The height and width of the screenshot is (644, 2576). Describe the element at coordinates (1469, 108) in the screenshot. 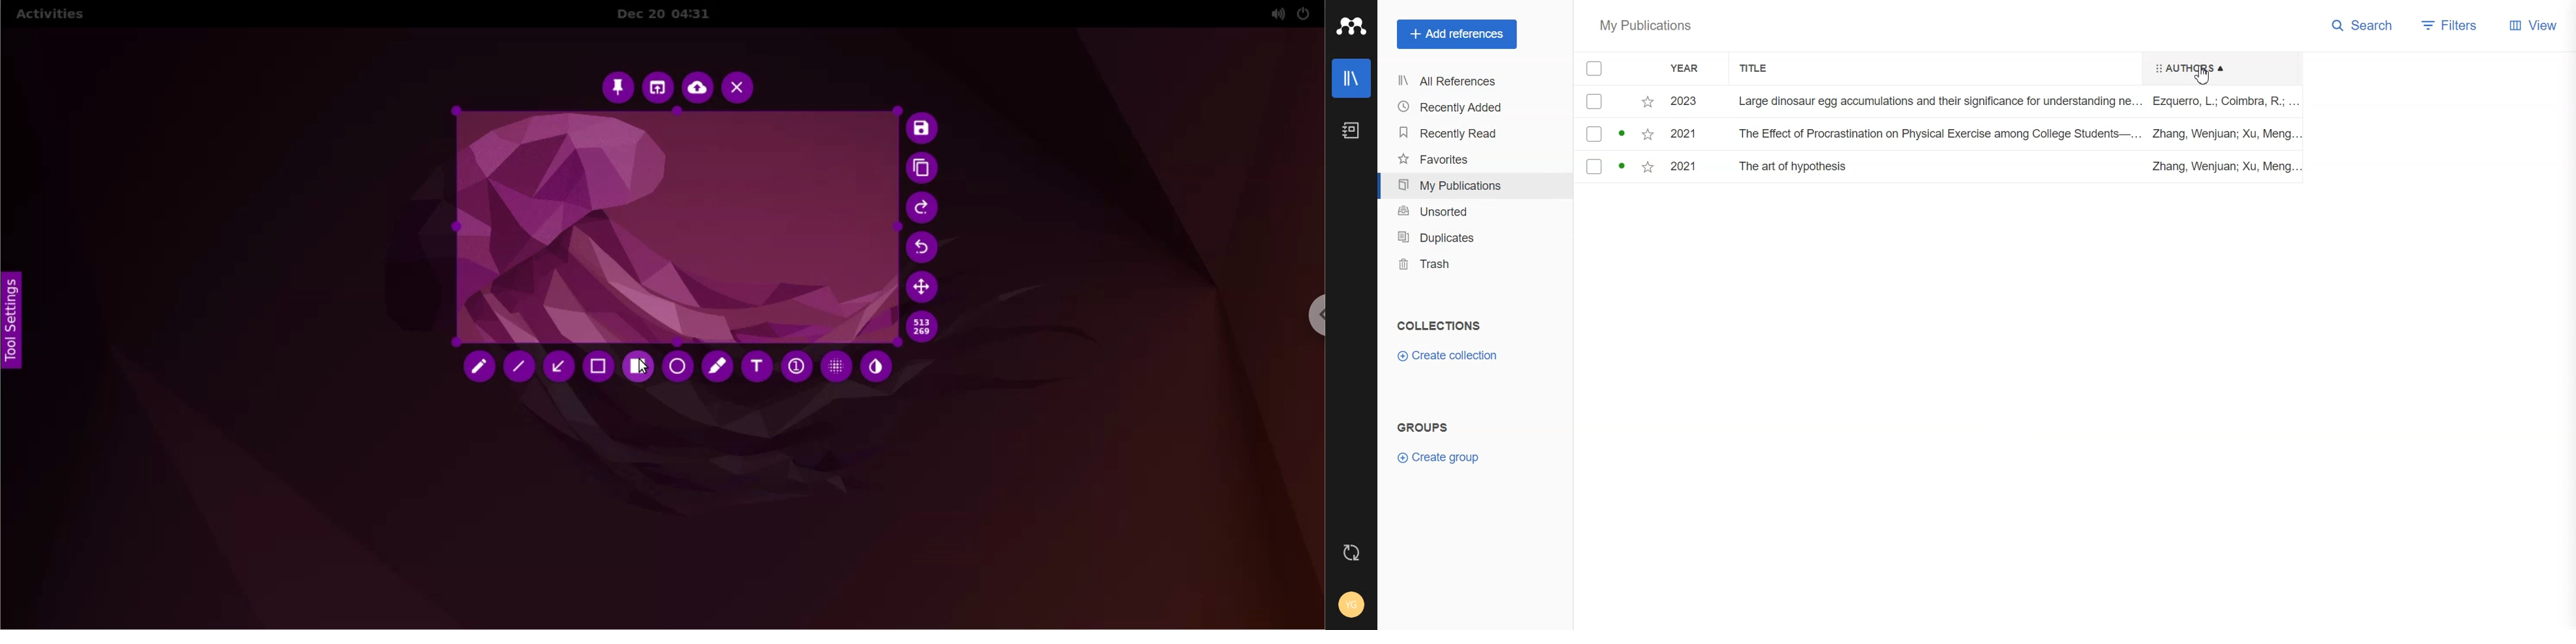

I see `Recently added` at that location.